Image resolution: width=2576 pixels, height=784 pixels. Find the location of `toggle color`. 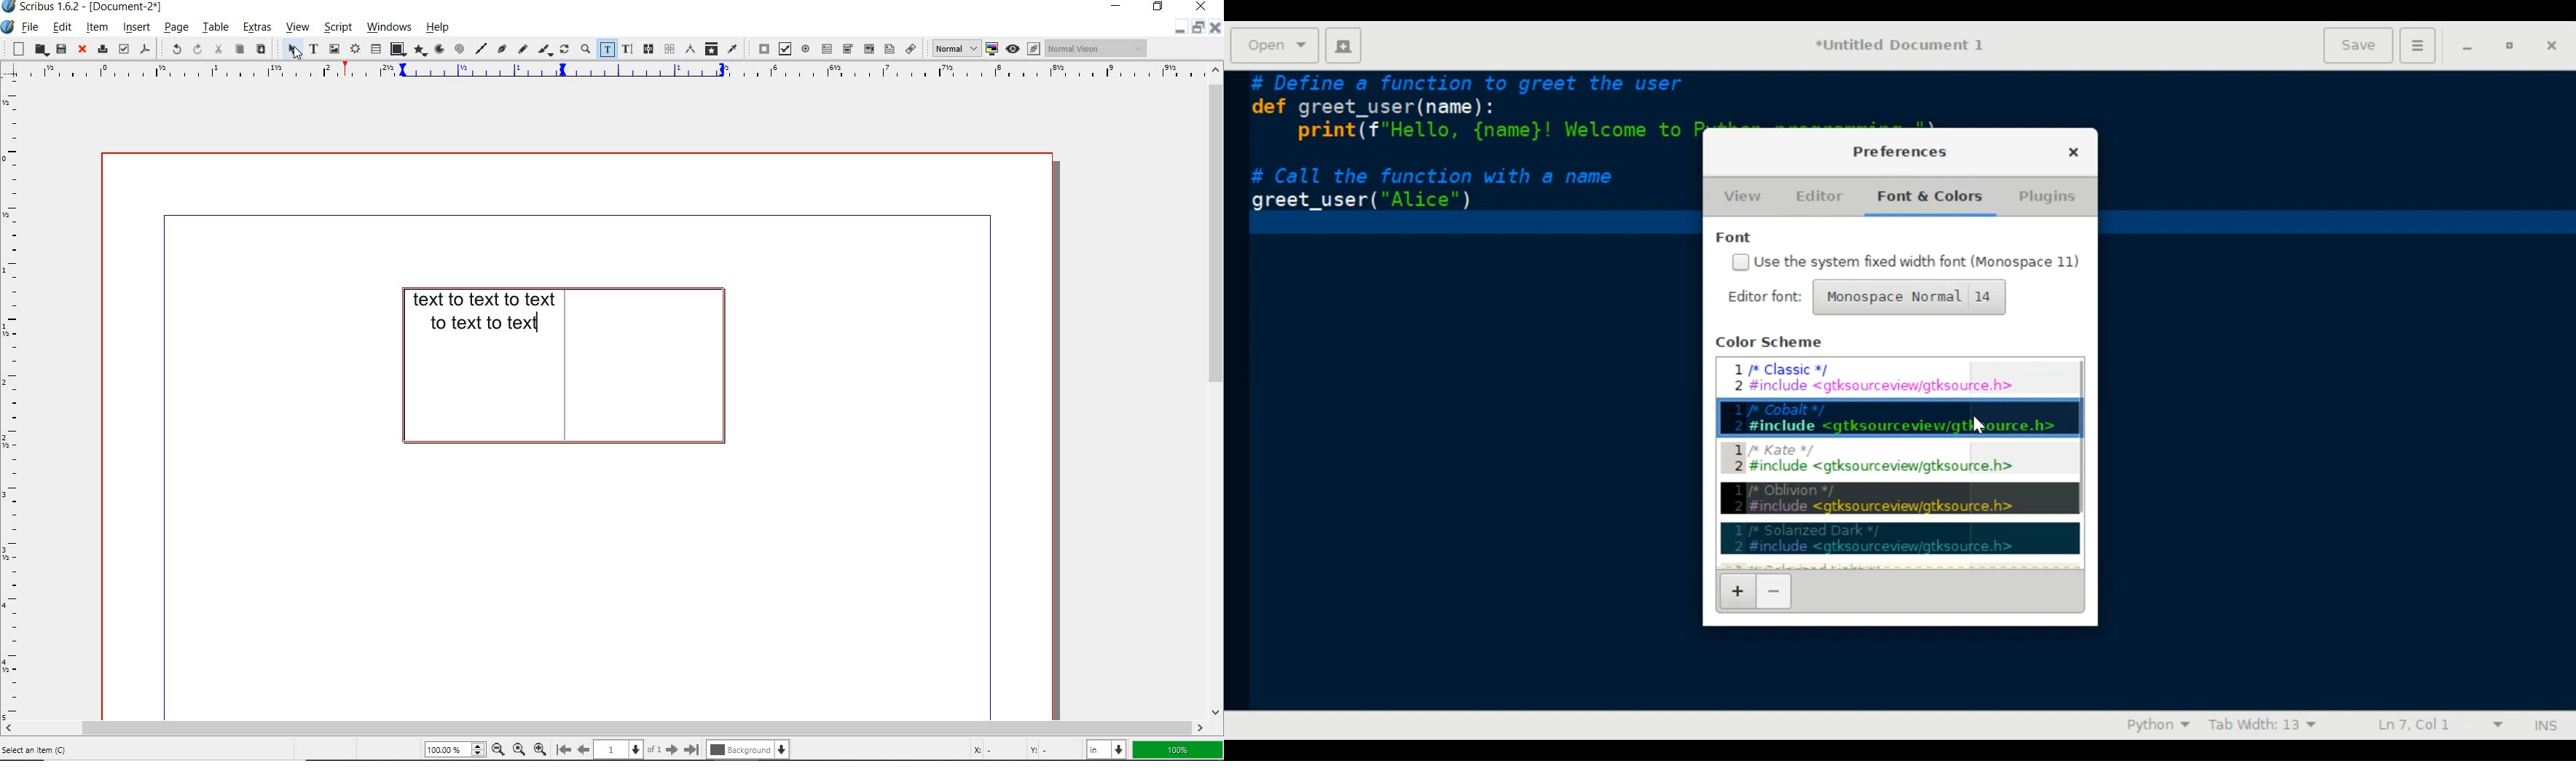

toggle color is located at coordinates (992, 49).